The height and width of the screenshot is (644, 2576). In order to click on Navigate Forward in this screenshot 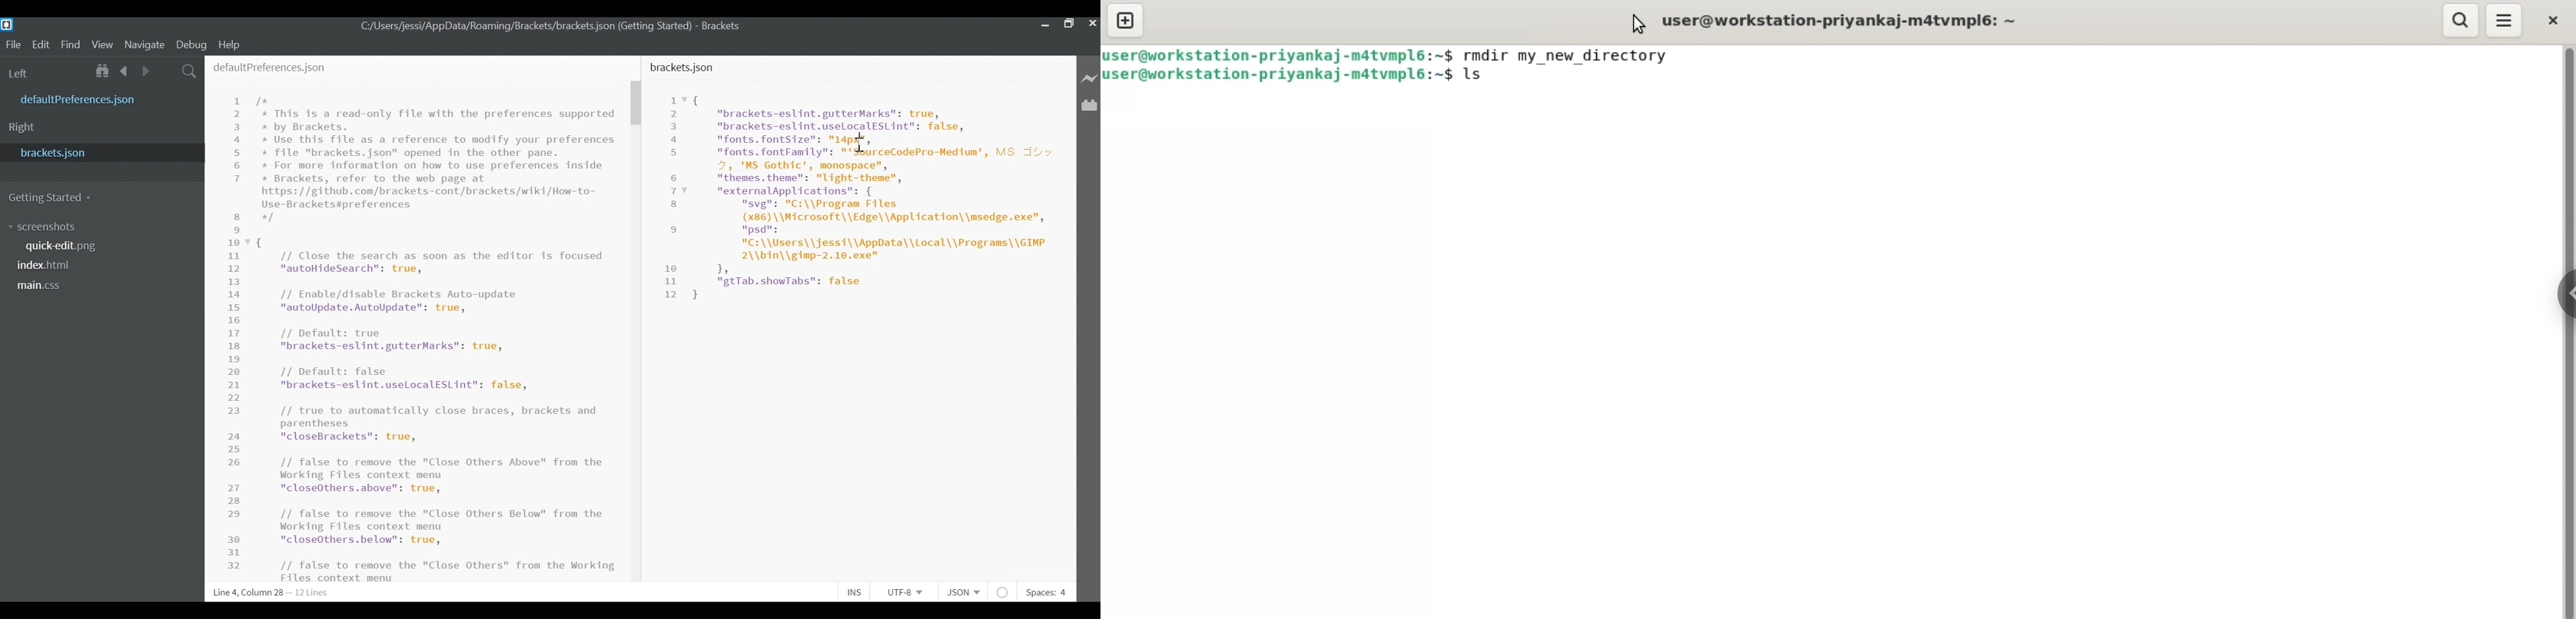, I will do `click(147, 70)`.